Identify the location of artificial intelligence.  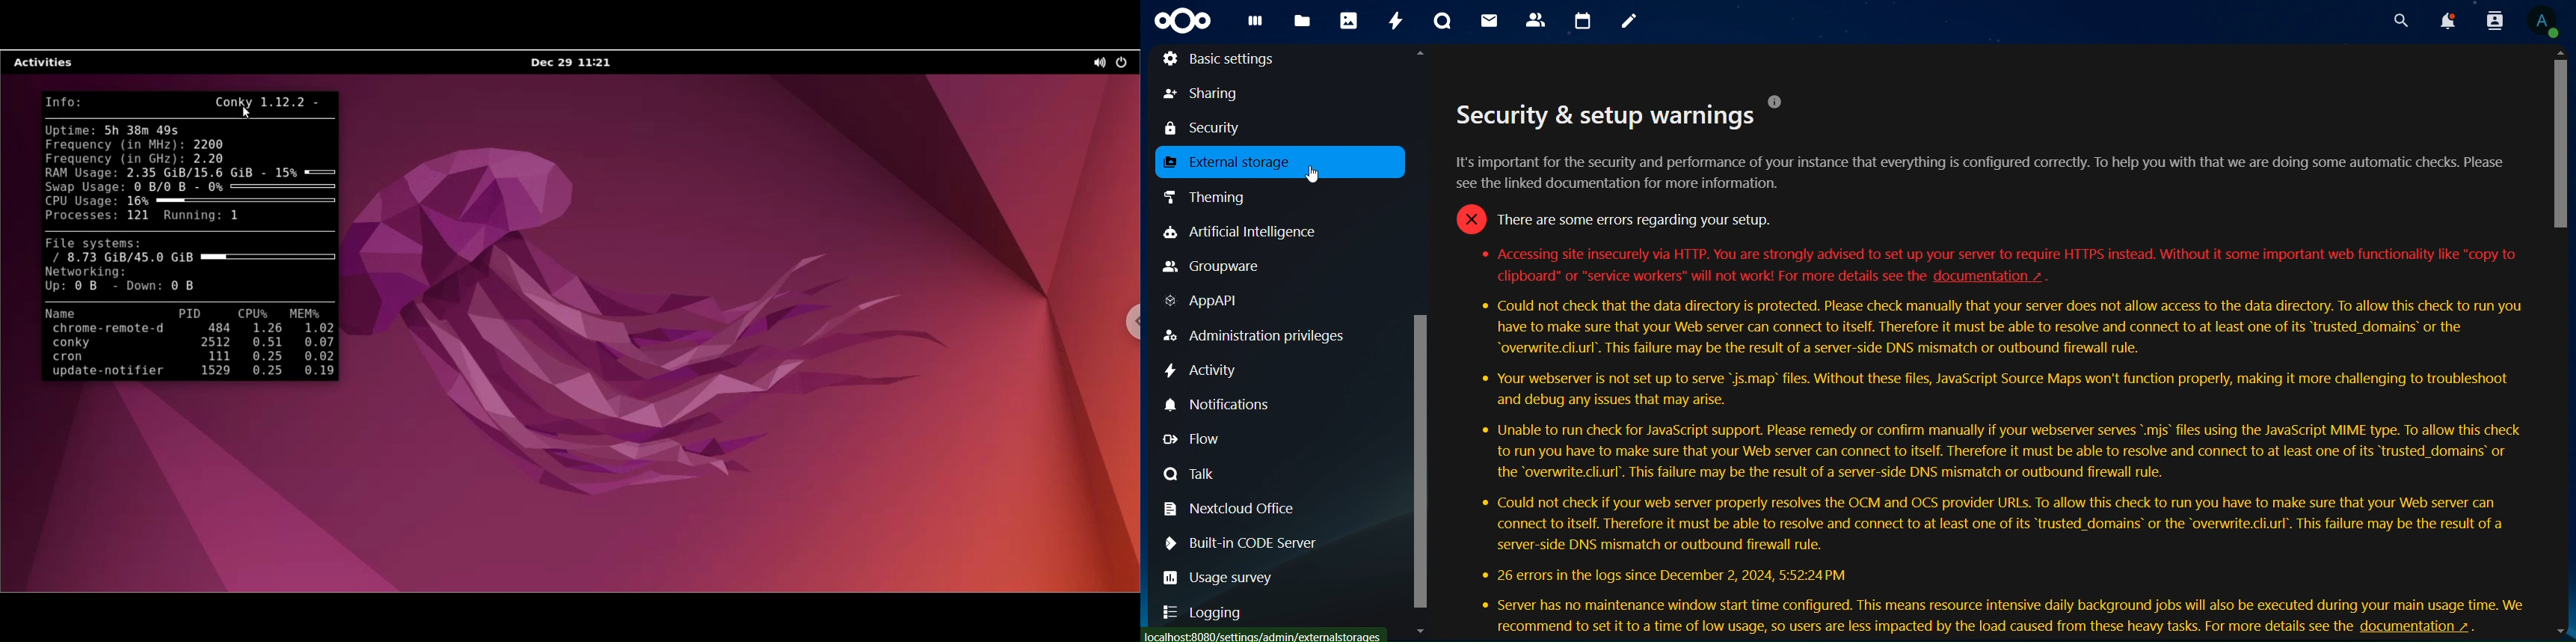
(1241, 233).